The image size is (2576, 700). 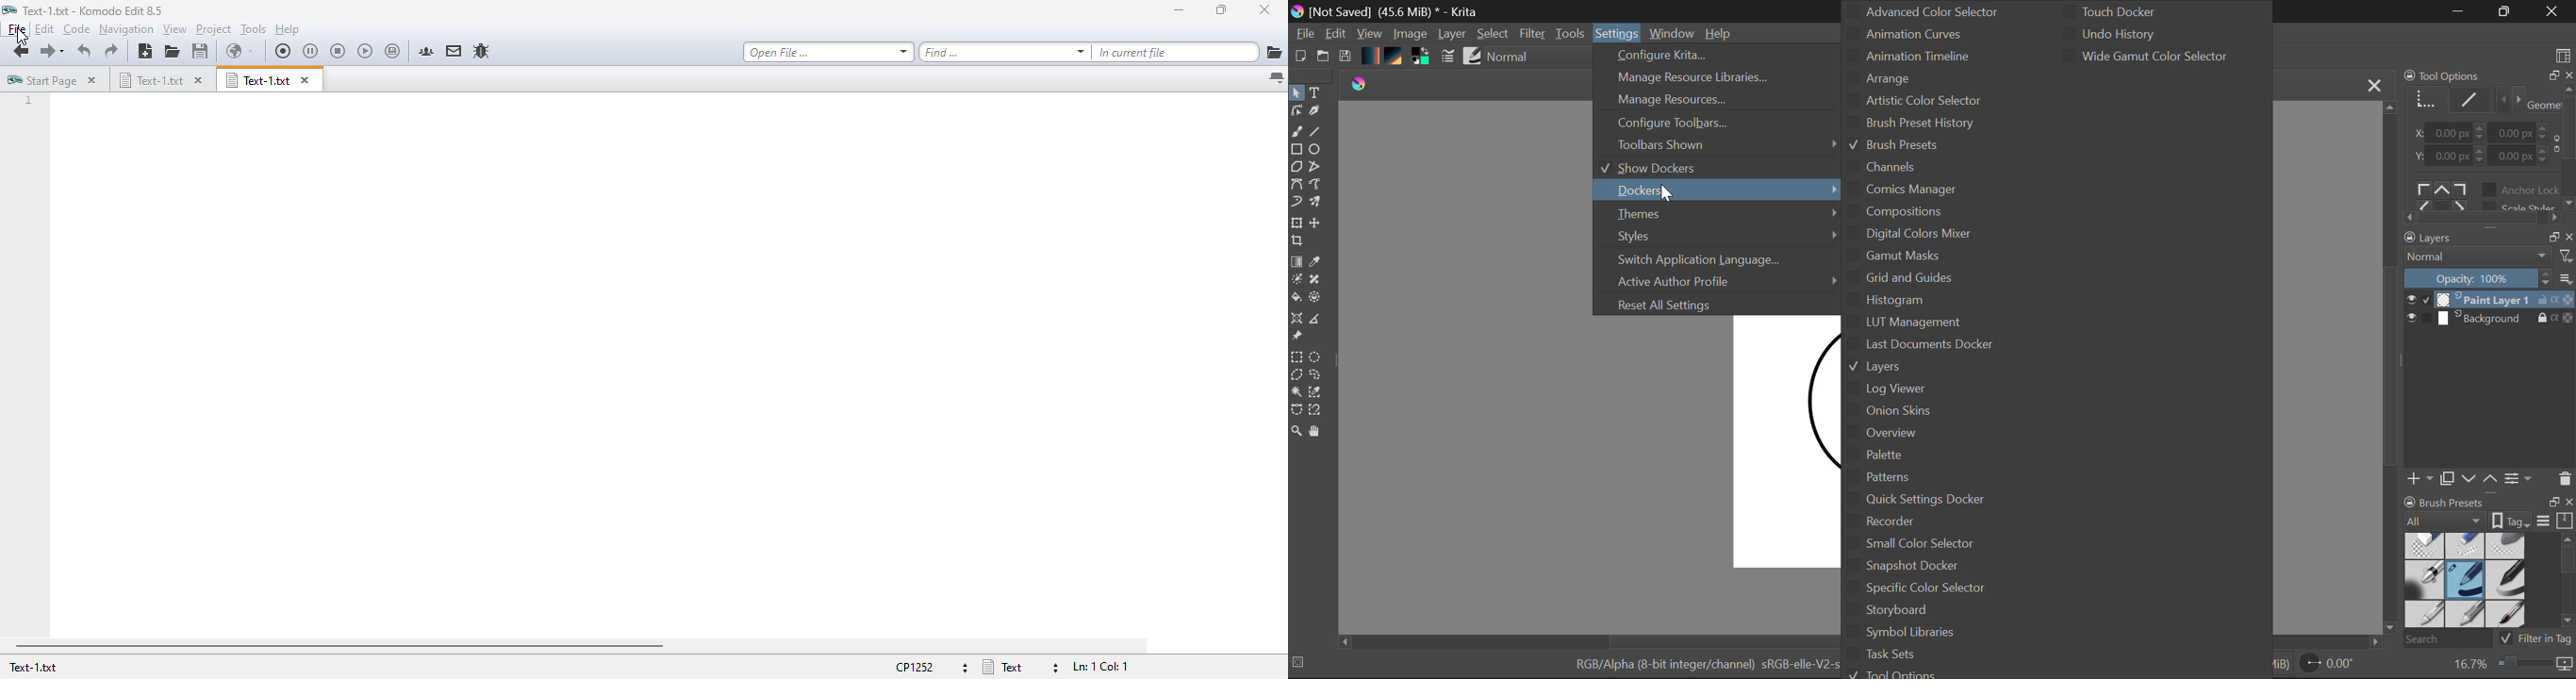 What do you see at coordinates (1717, 145) in the screenshot?
I see `Toolbars Shown` at bounding box center [1717, 145].